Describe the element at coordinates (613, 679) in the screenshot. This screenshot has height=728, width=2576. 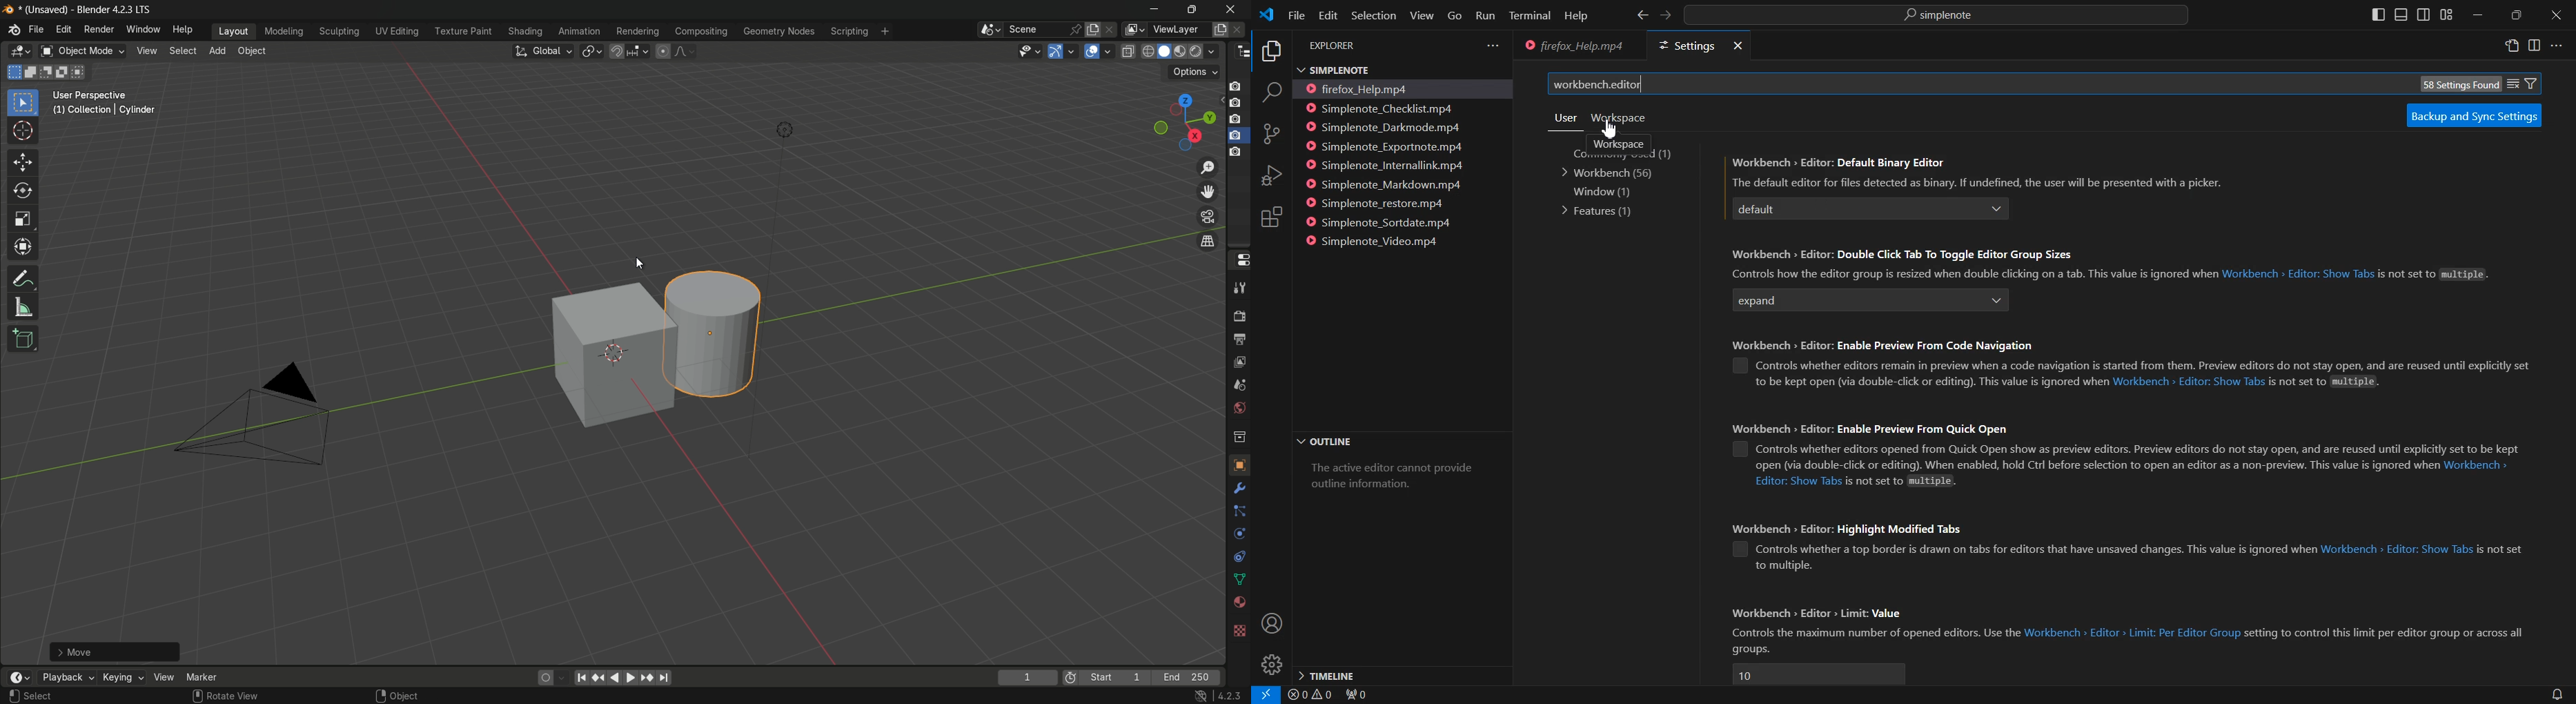
I see `back` at that location.